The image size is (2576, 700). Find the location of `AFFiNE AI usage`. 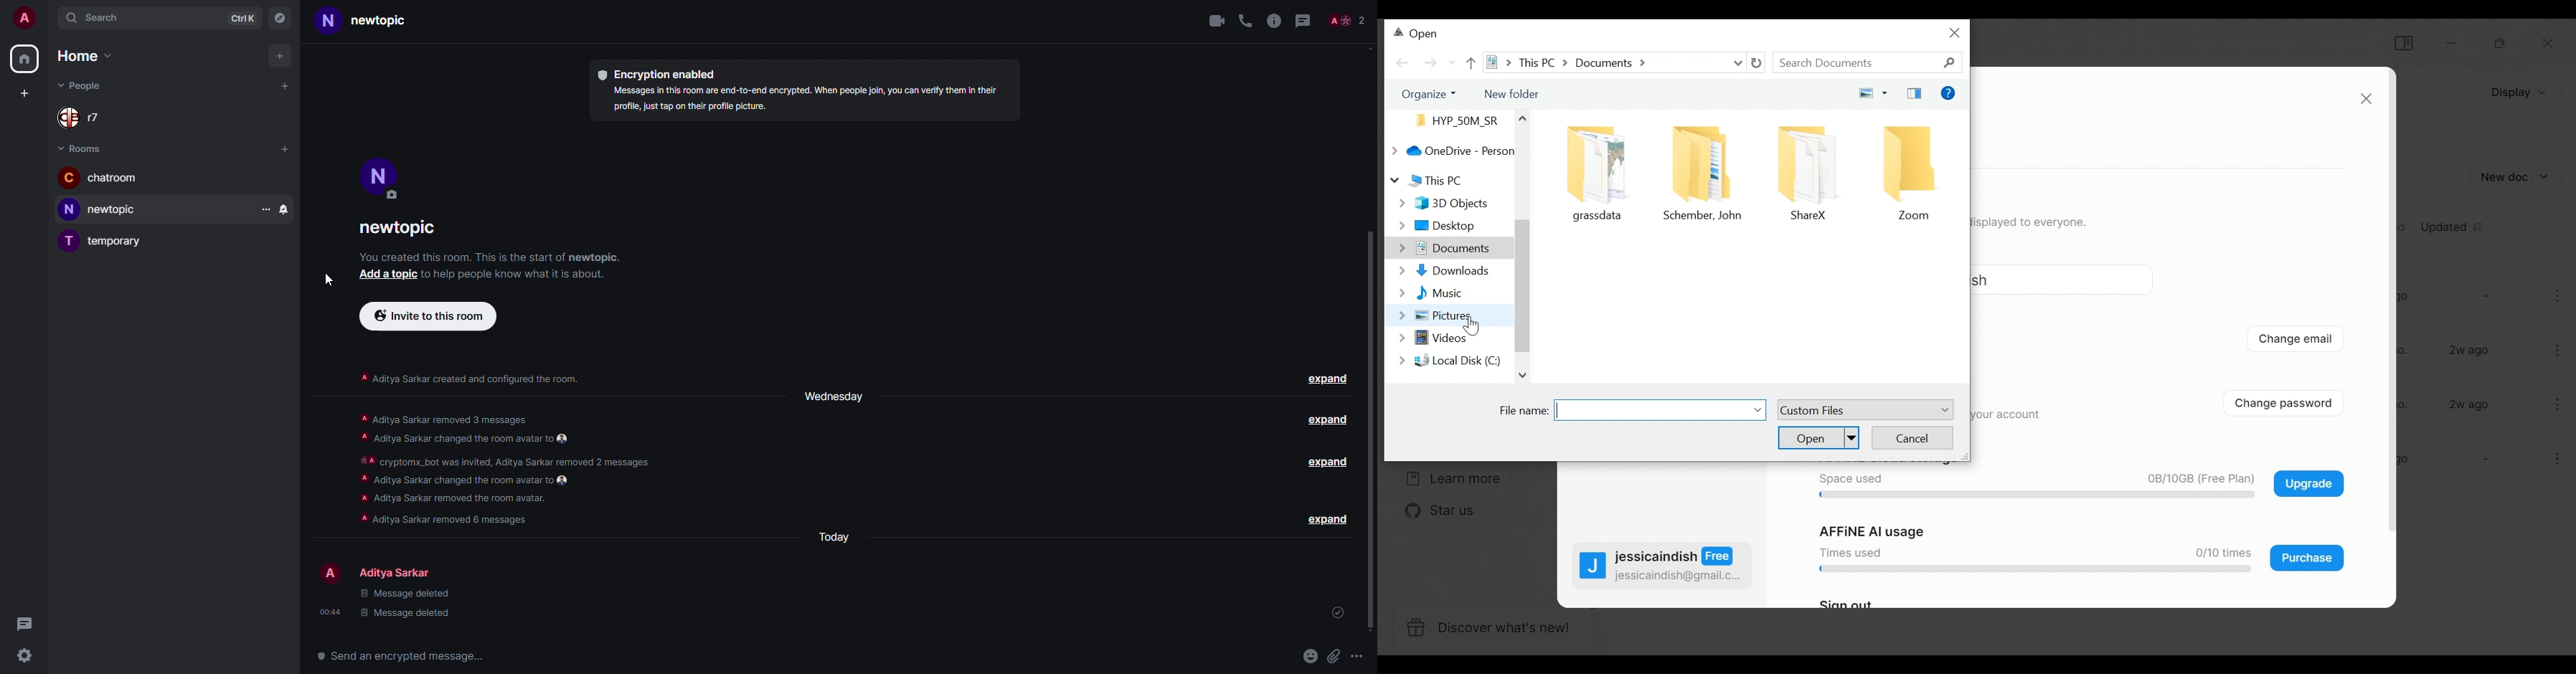

AFFiNE AI usage is located at coordinates (1874, 532).